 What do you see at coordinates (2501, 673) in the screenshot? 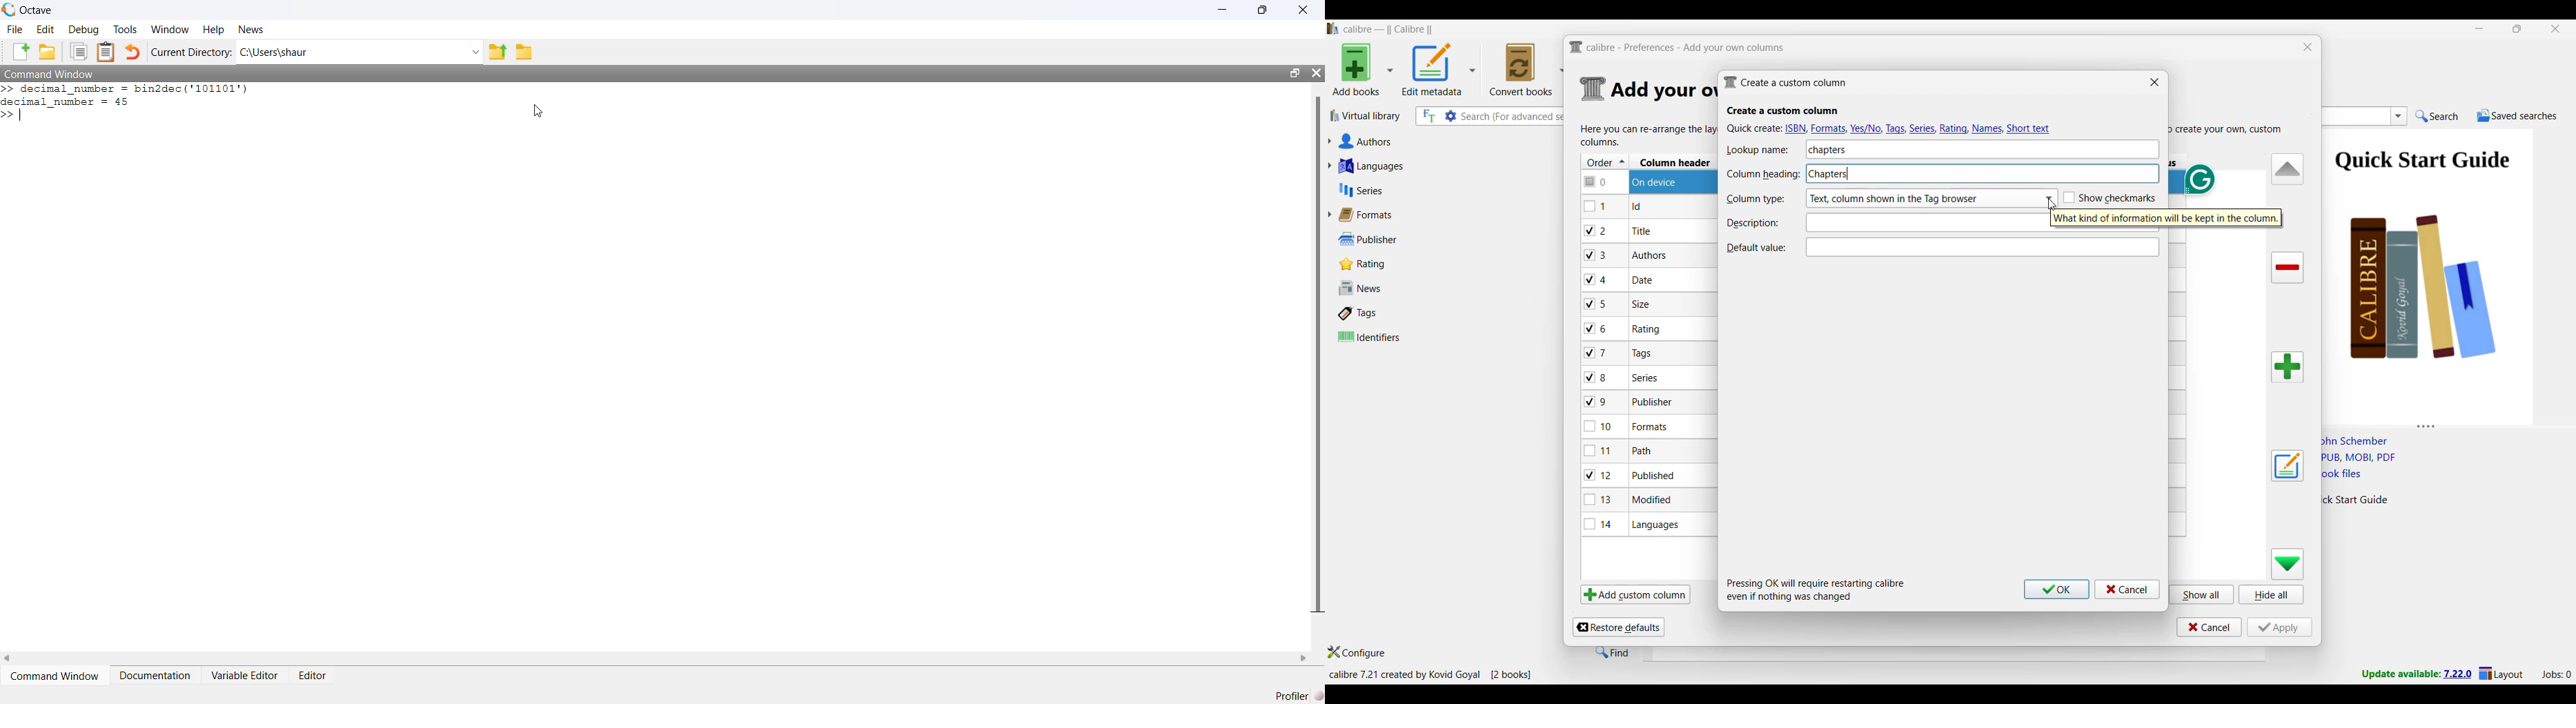
I see `Layout settings` at bounding box center [2501, 673].